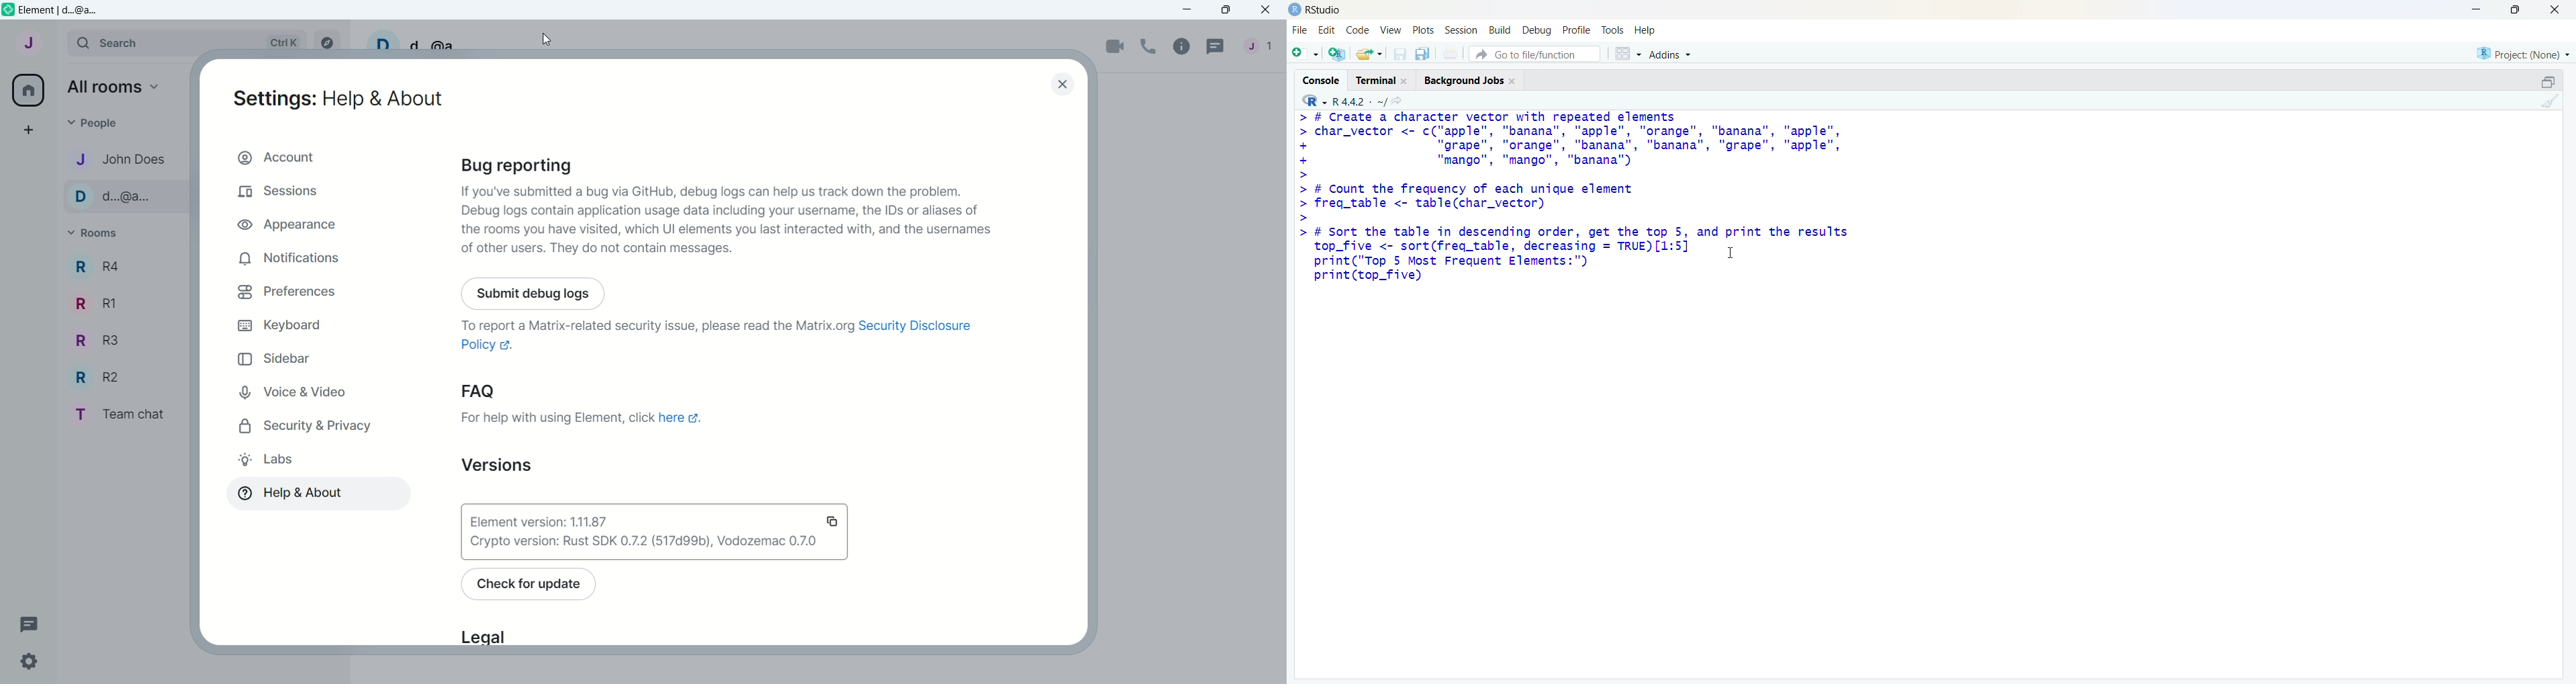  I want to click on Terminal, so click(1383, 79).